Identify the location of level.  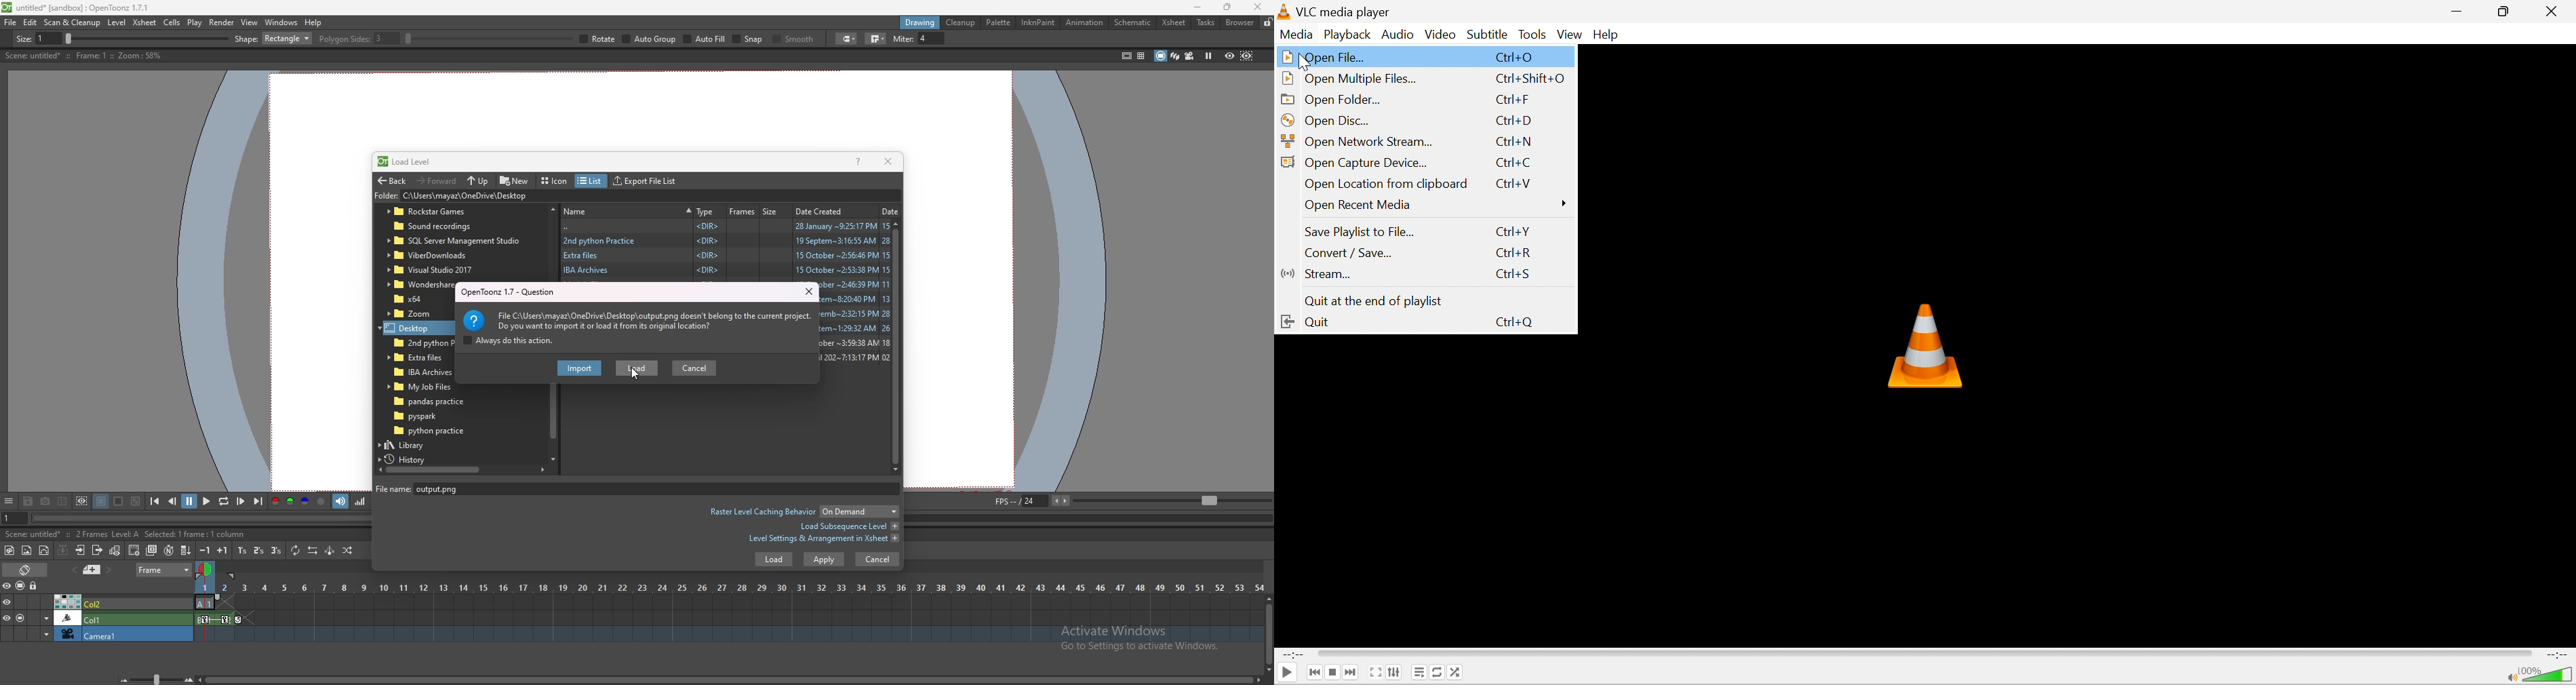
(118, 23).